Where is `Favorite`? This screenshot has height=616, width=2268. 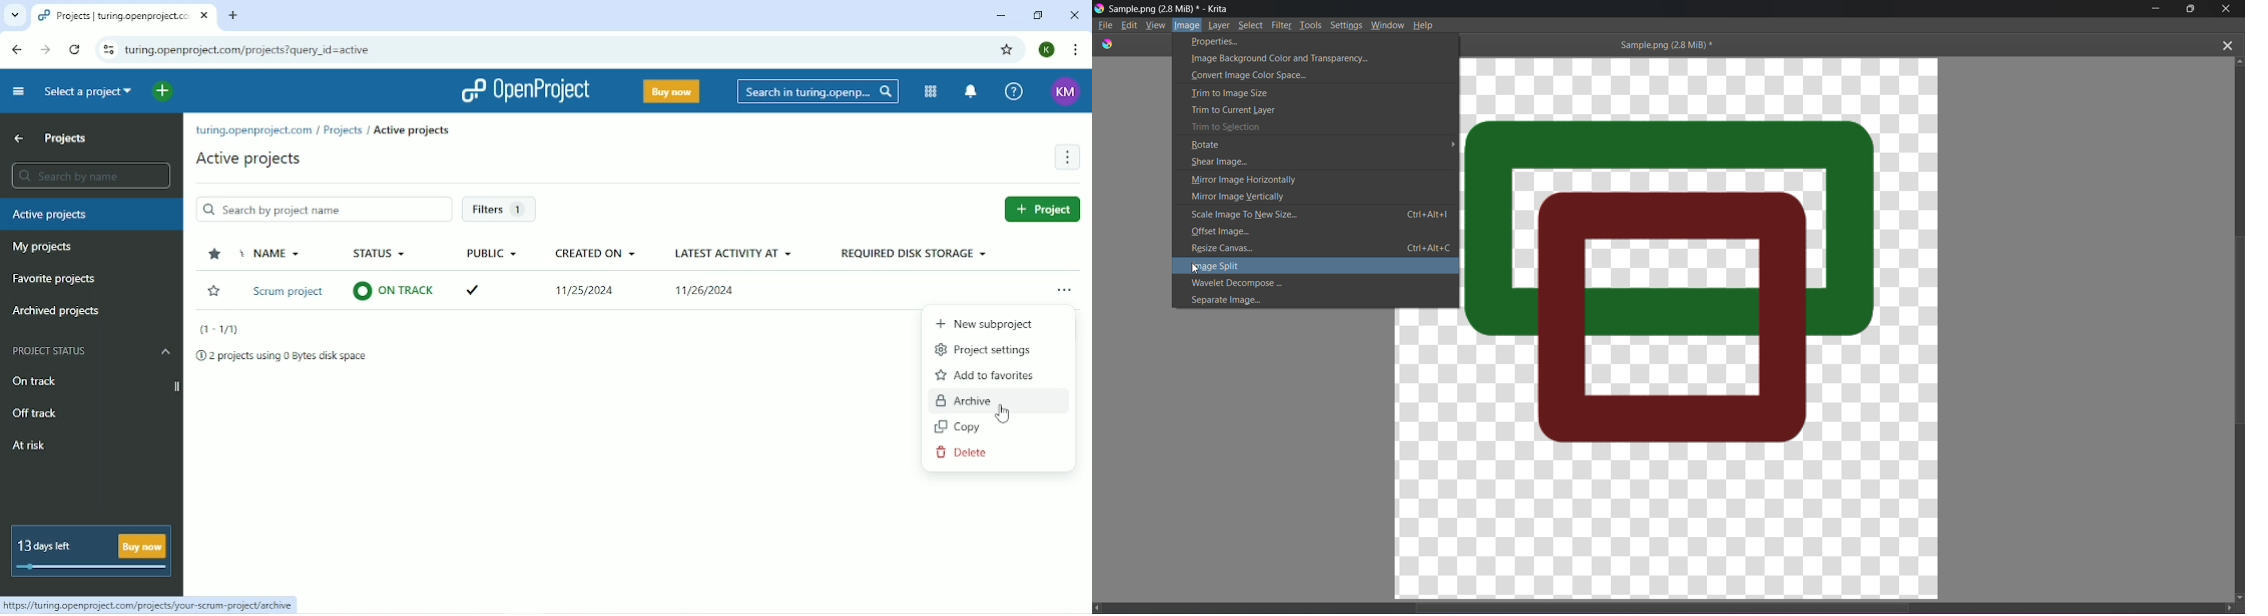 Favorite is located at coordinates (214, 291).